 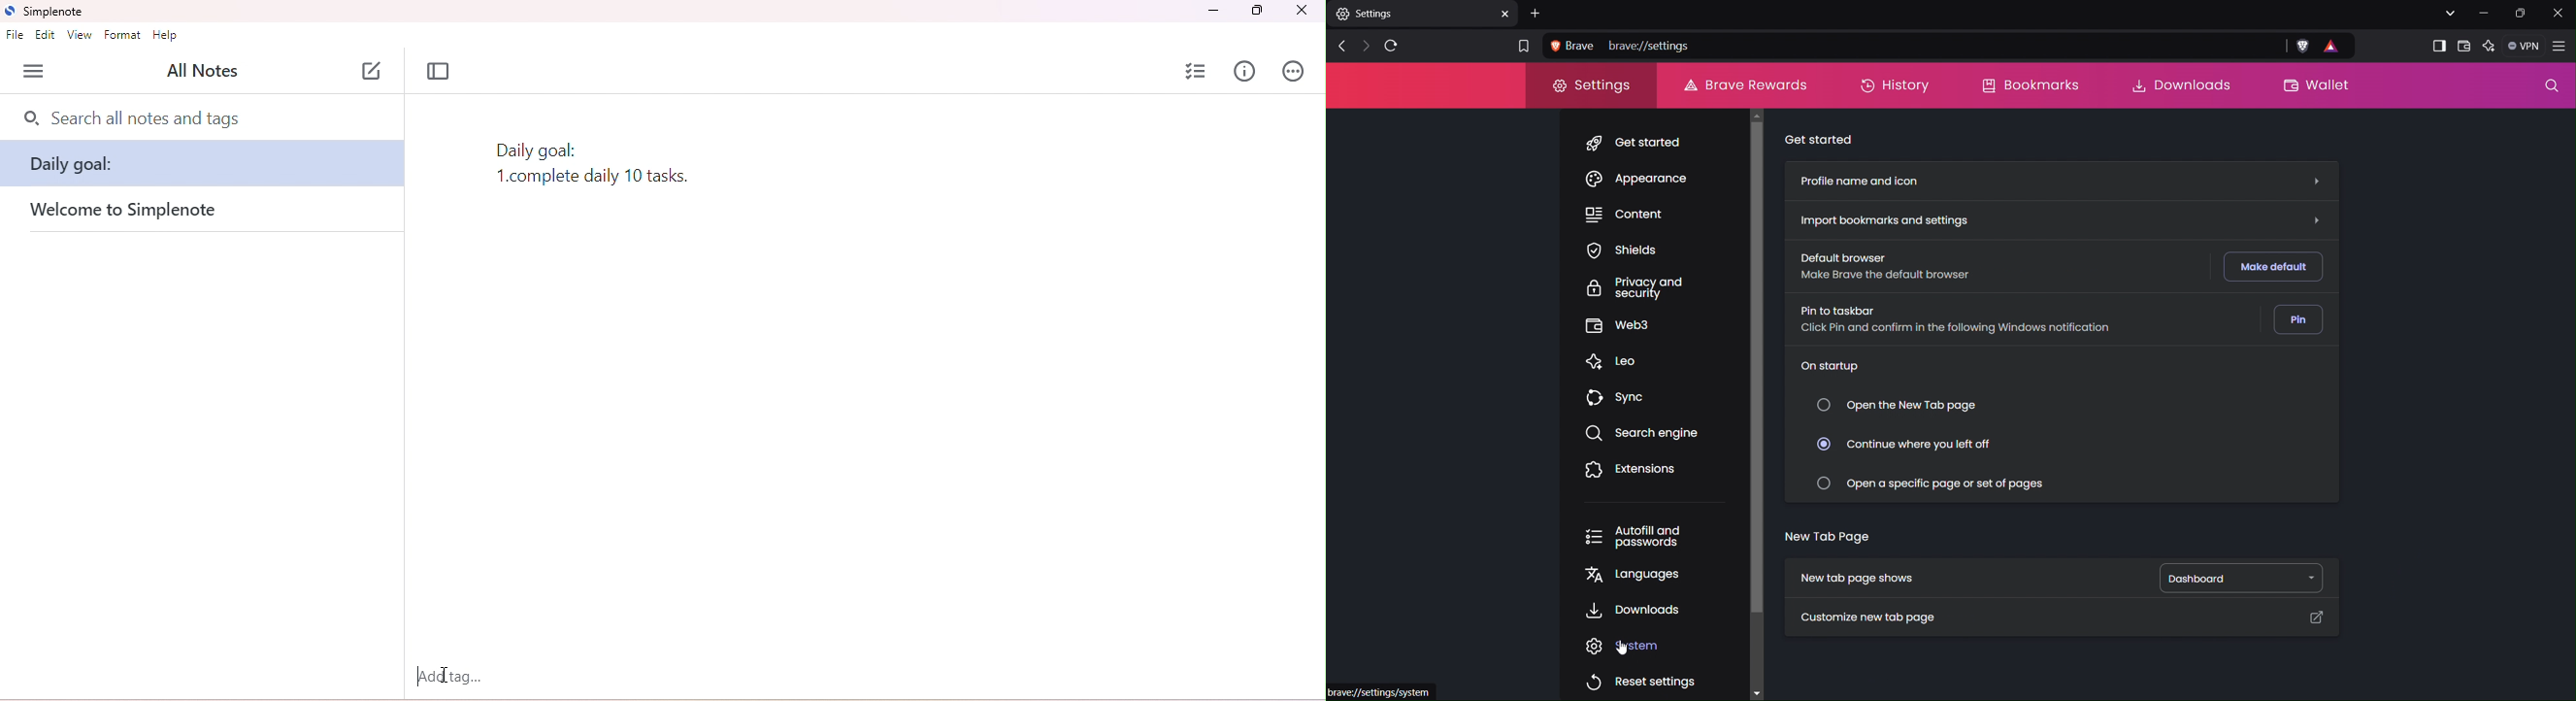 What do you see at coordinates (1243, 71) in the screenshot?
I see `info` at bounding box center [1243, 71].